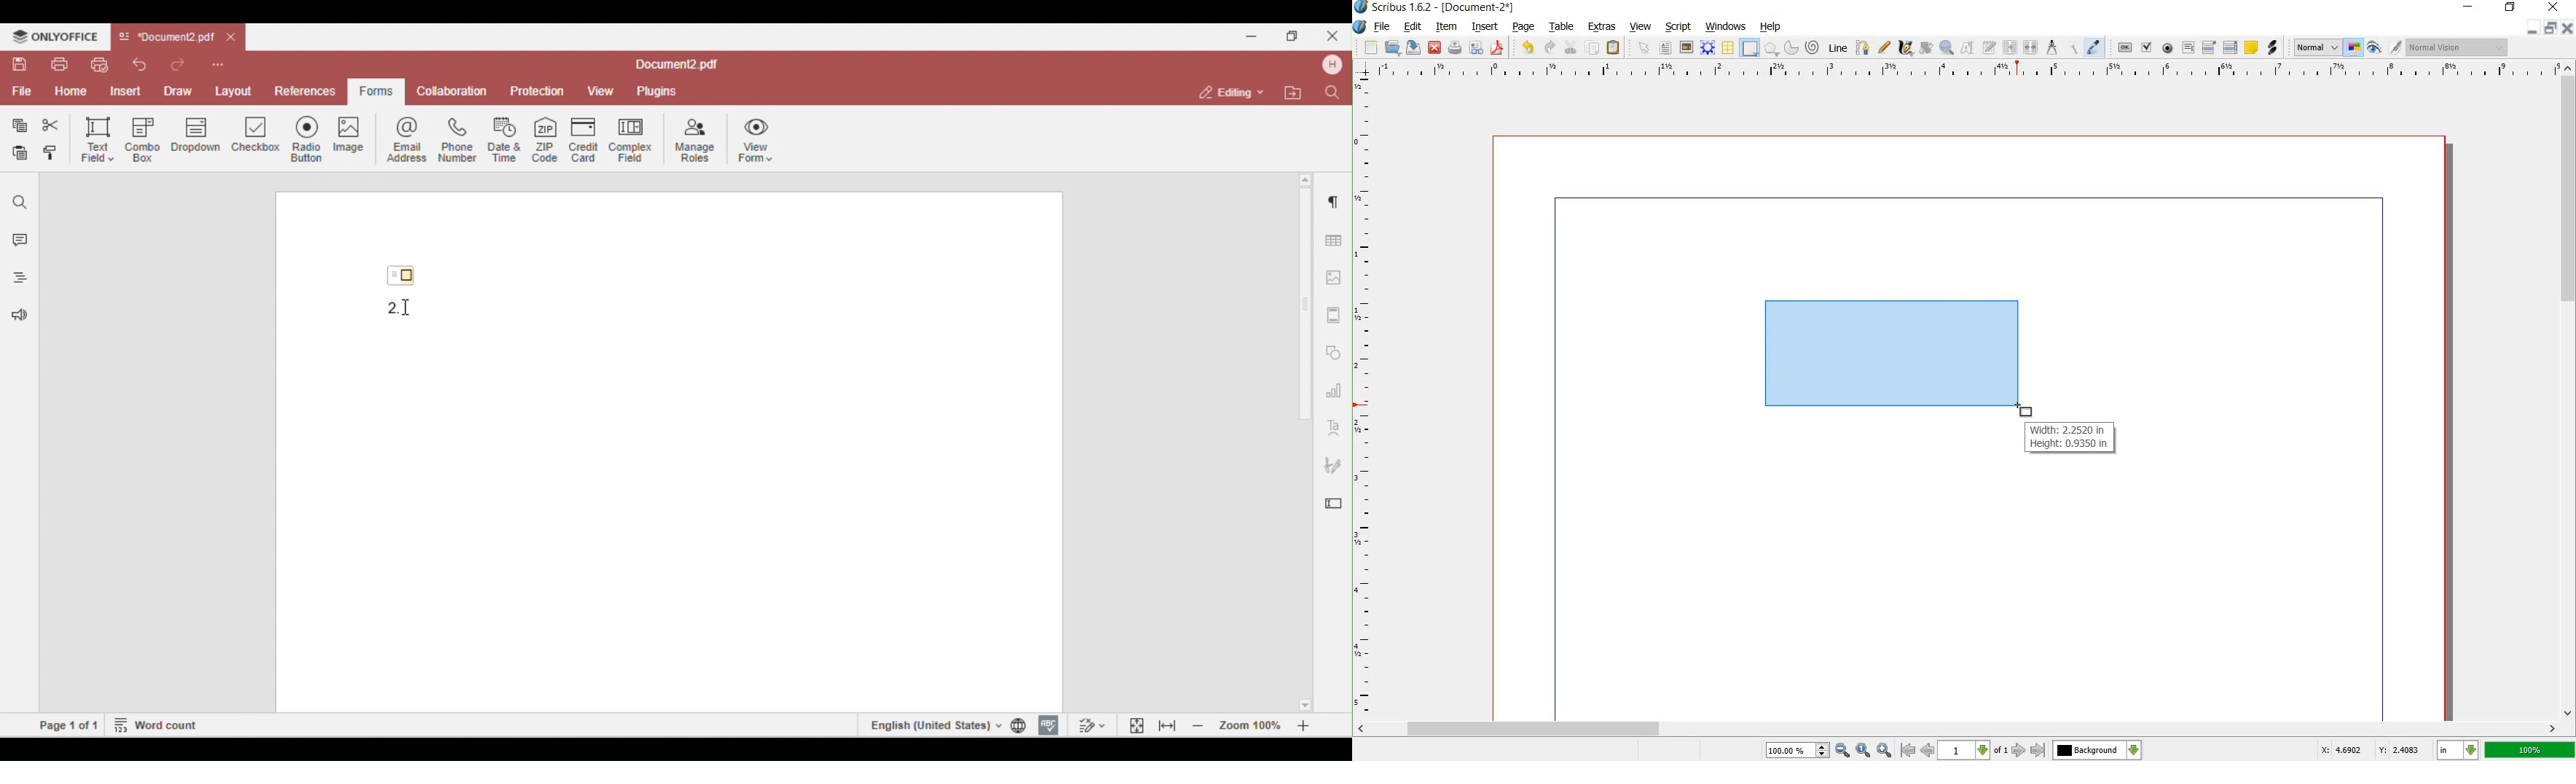 The image size is (2576, 784). What do you see at coordinates (1603, 28) in the screenshot?
I see `EXTRAS` at bounding box center [1603, 28].